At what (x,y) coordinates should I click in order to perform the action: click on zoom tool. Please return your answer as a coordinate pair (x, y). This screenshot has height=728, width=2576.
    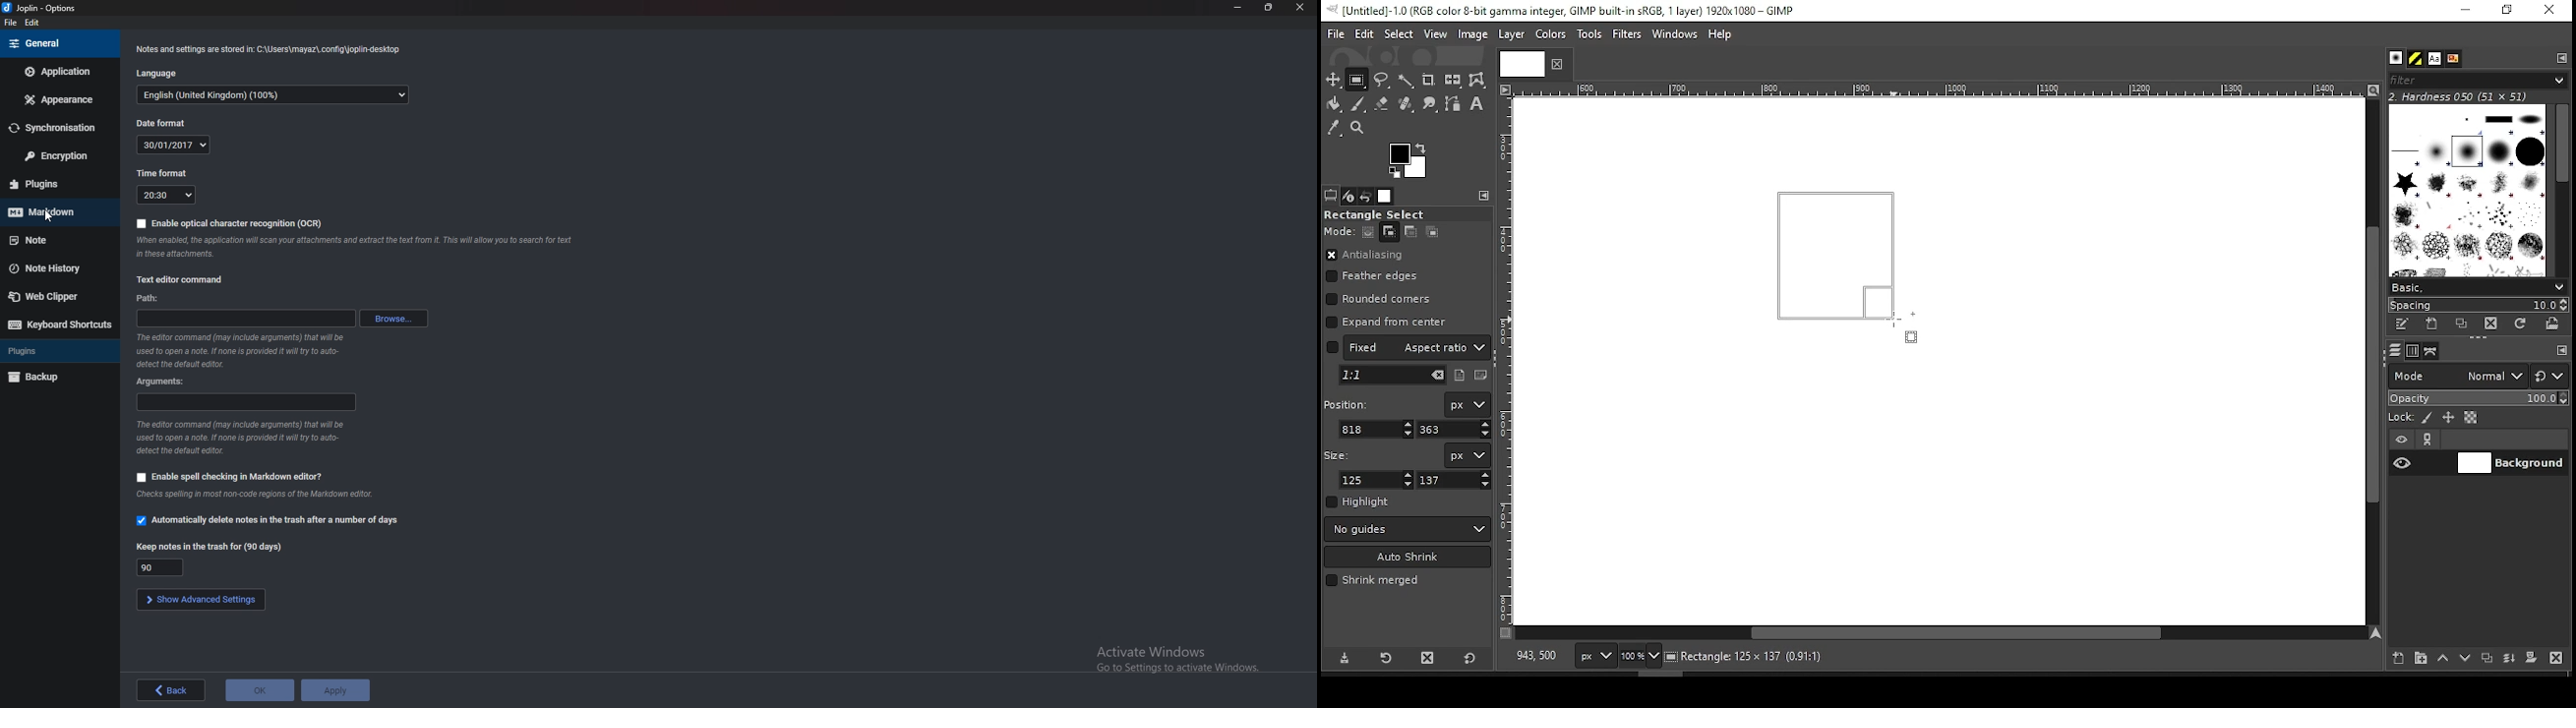
    Looking at the image, I should click on (1358, 129).